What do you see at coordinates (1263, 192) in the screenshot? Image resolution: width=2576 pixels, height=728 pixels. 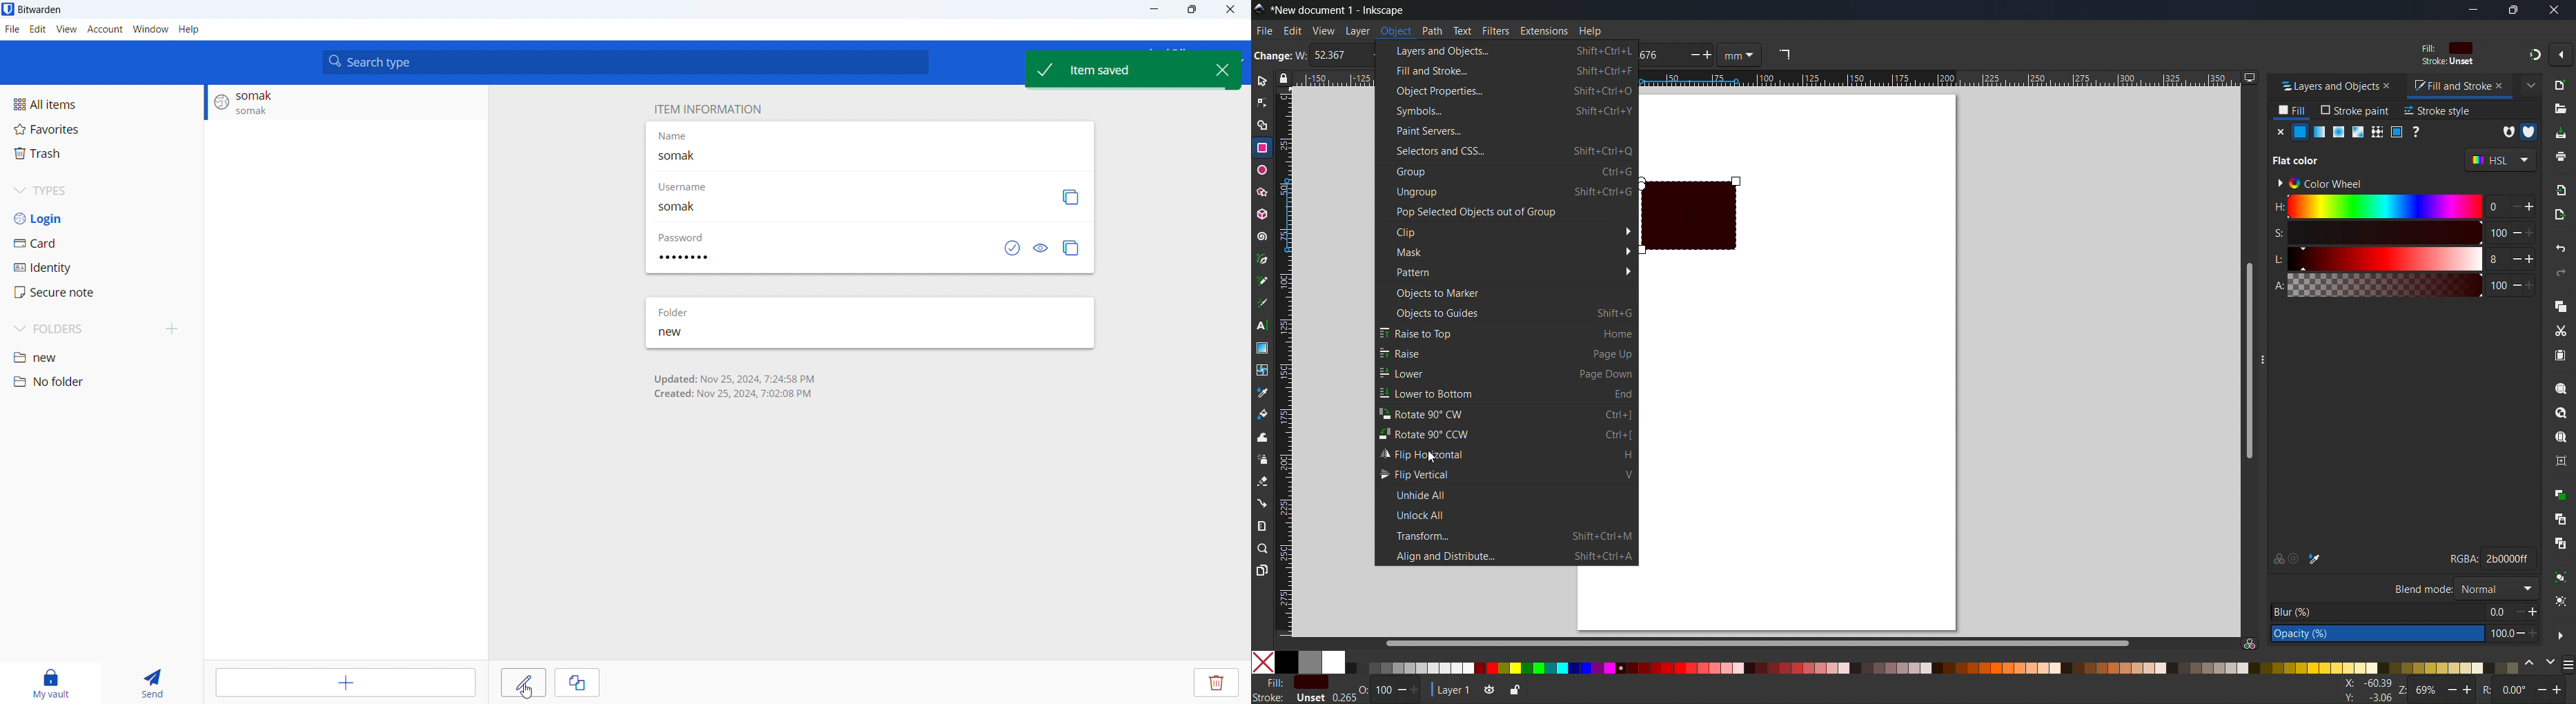 I see `star/ Polygon tool` at bounding box center [1263, 192].